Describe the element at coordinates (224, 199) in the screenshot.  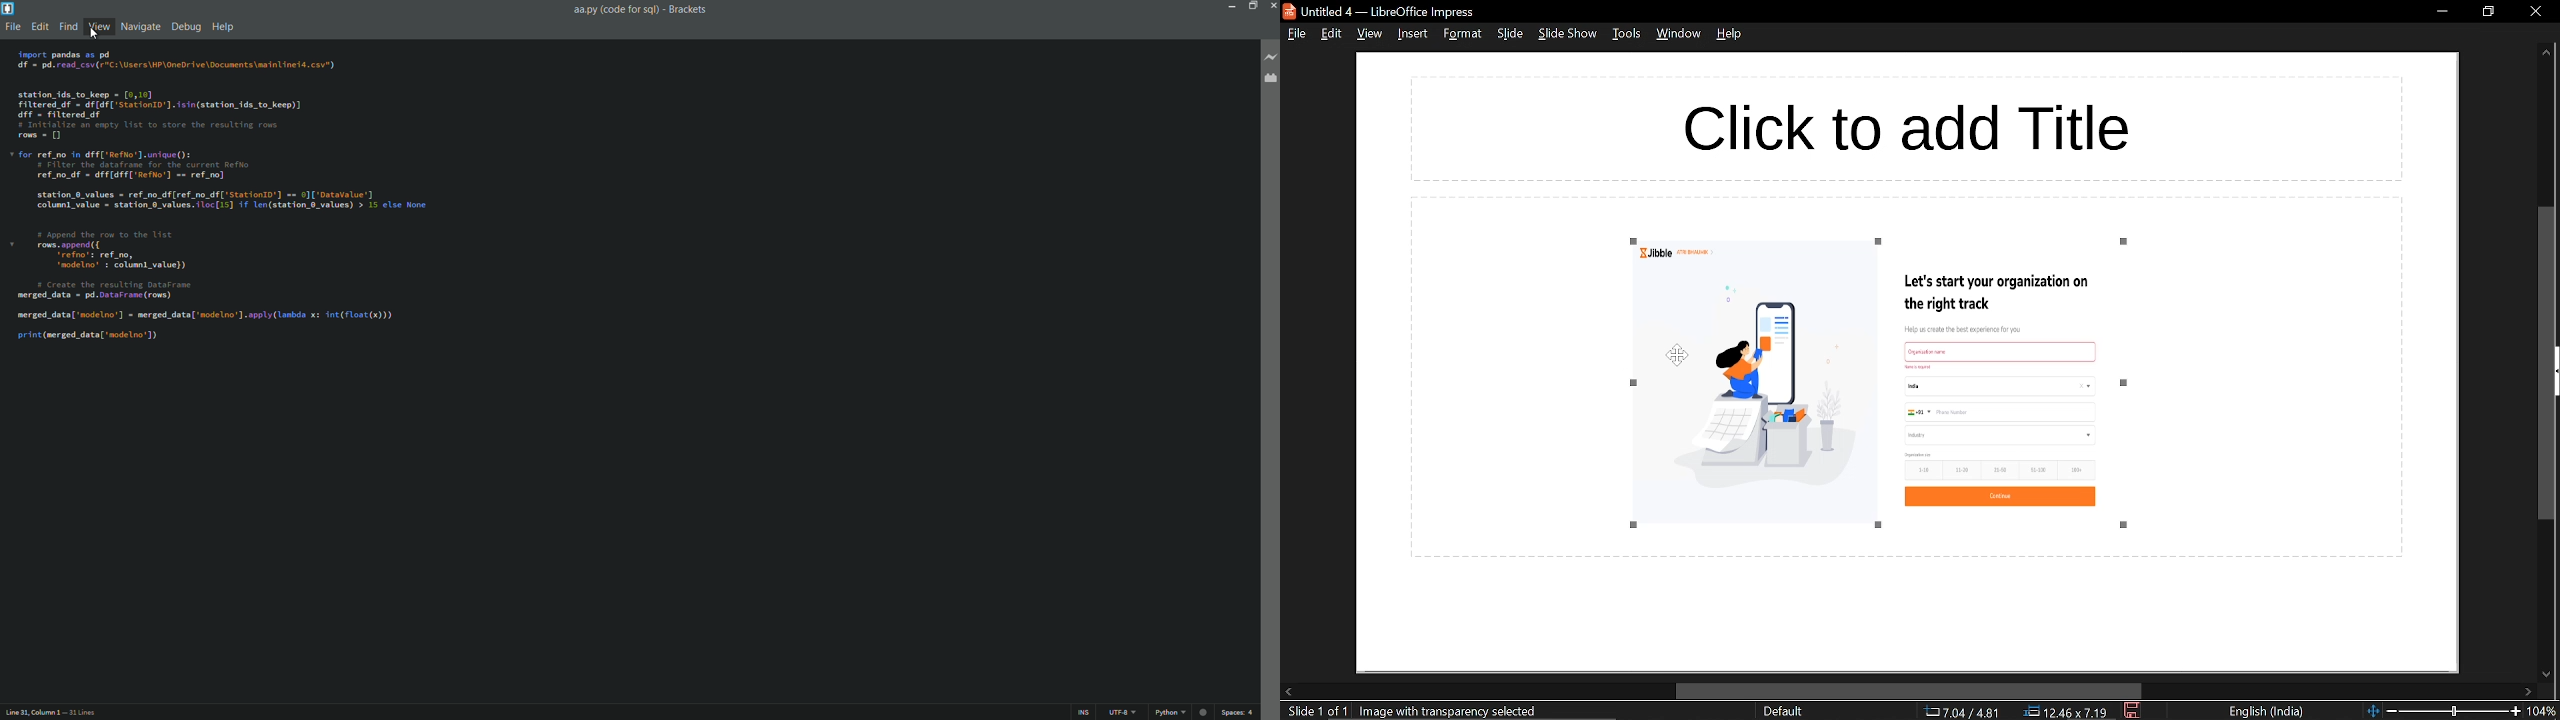
I see `code` at that location.